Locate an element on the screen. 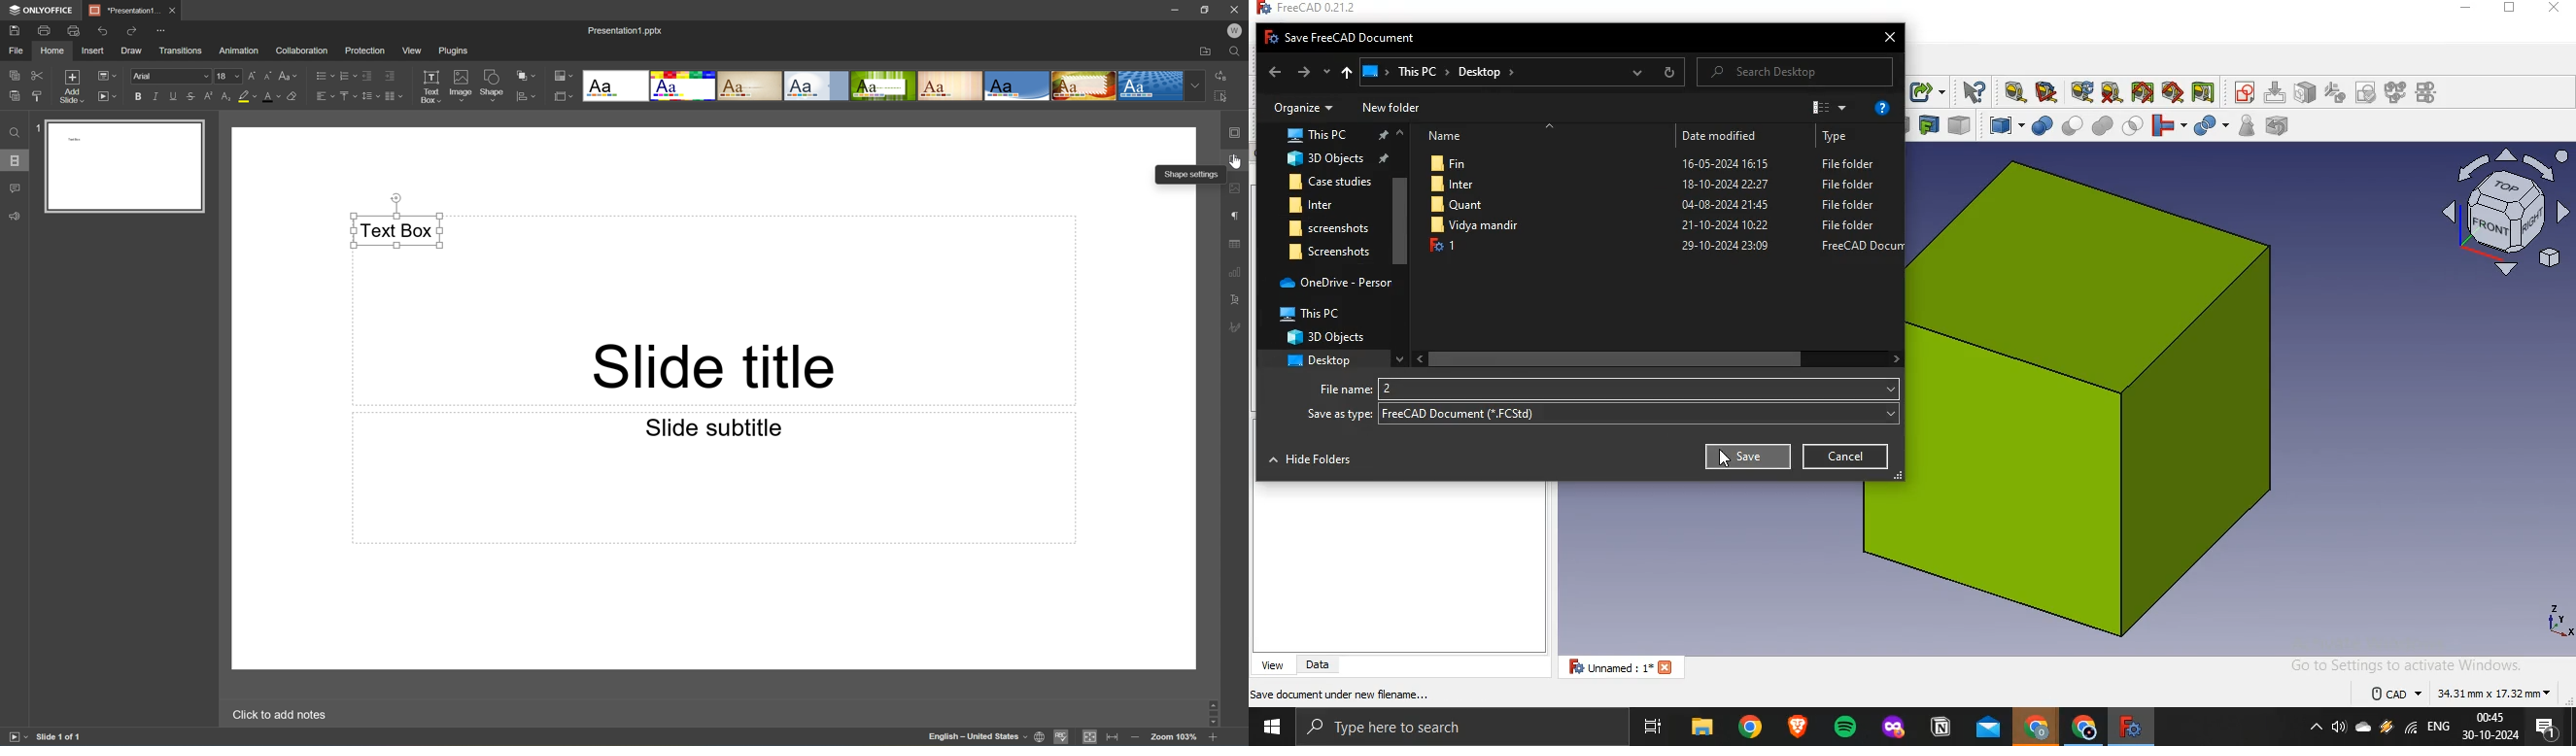 The height and width of the screenshot is (756, 2576). brave is located at coordinates (1798, 727).